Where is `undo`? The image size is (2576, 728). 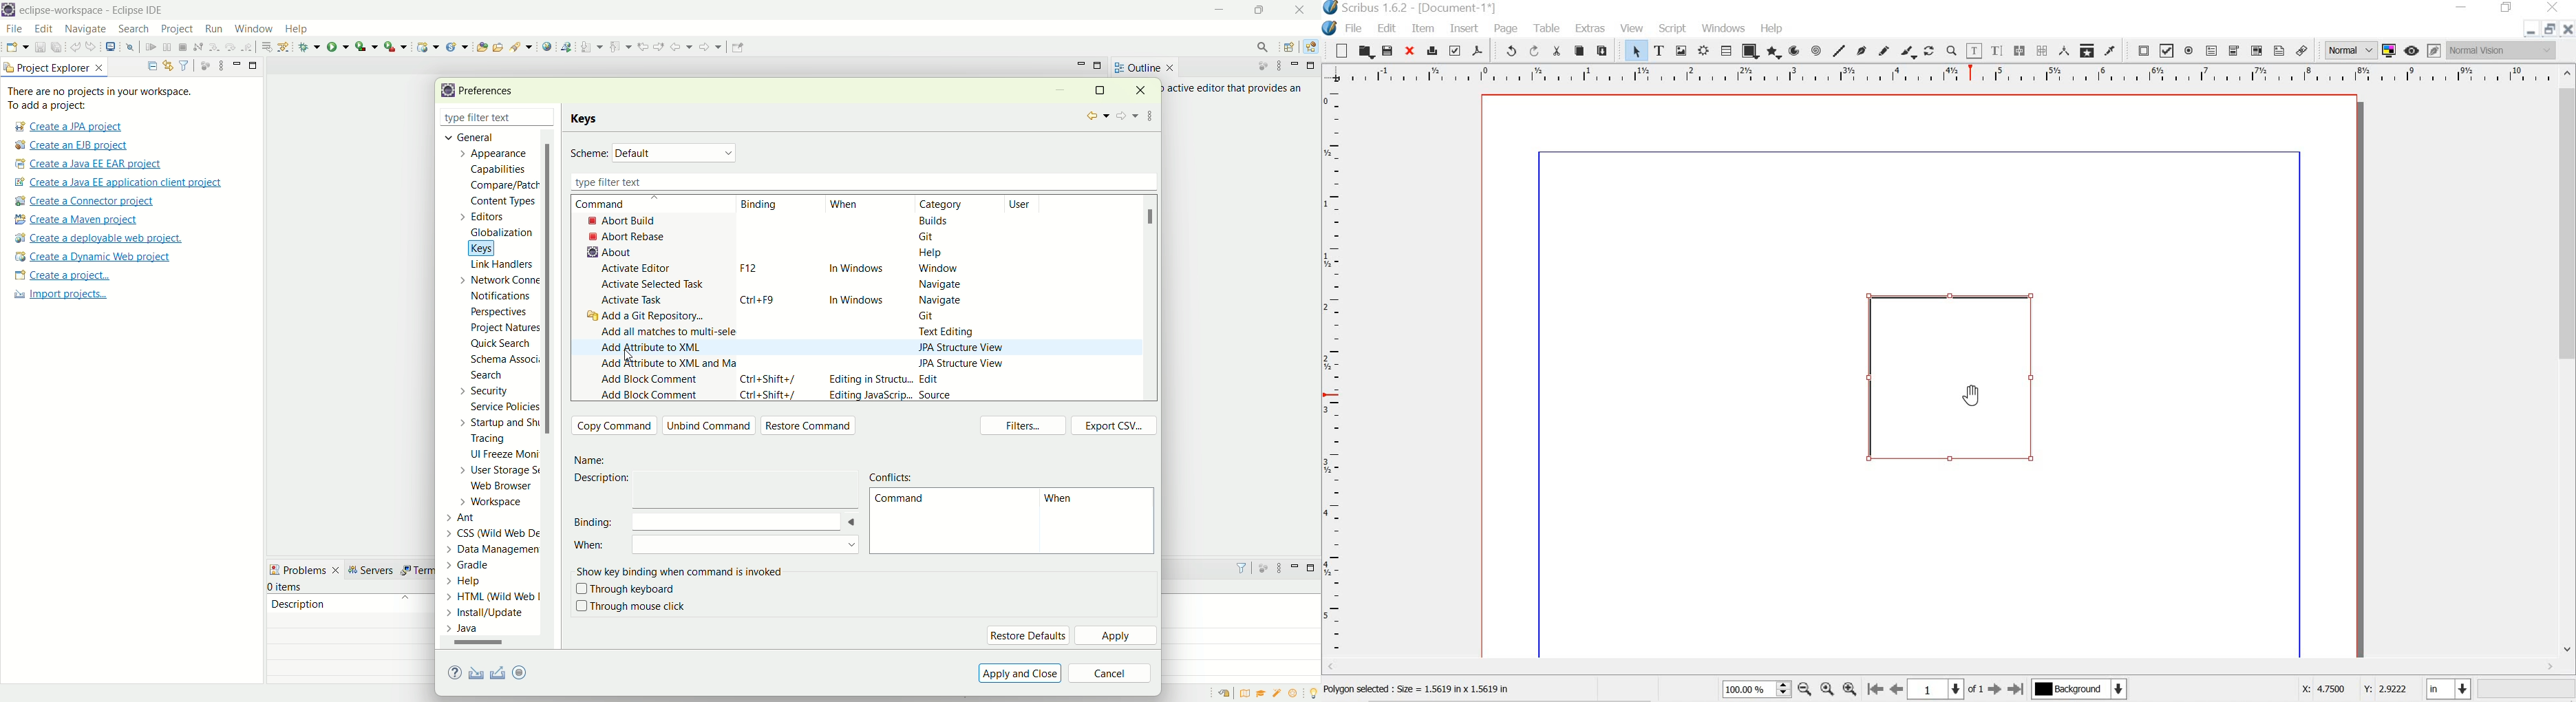
undo is located at coordinates (1509, 52).